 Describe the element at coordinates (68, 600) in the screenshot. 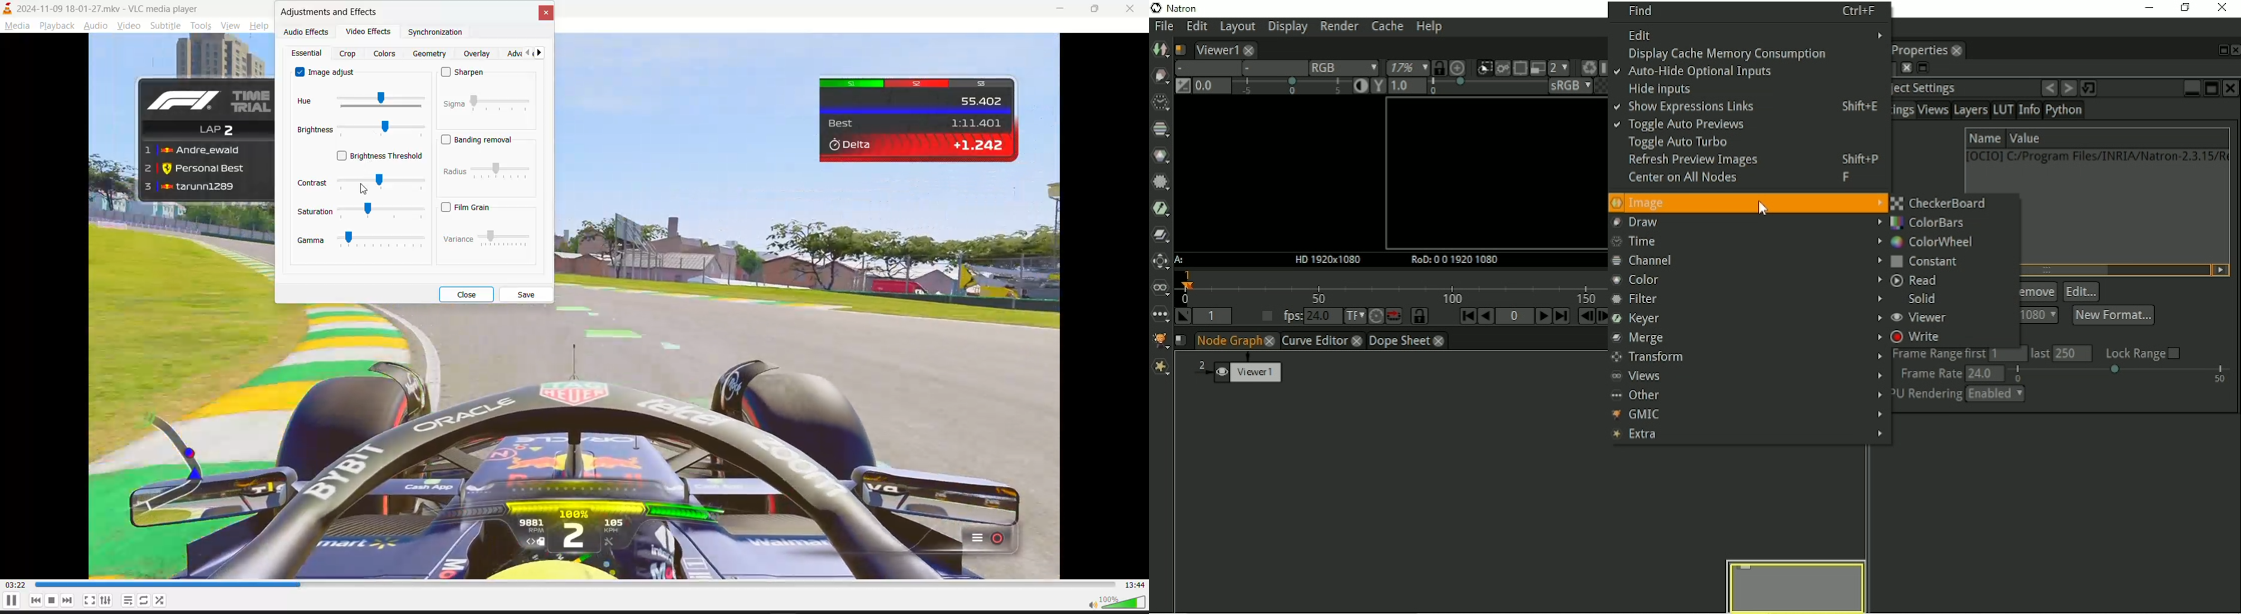

I see `next` at that location.